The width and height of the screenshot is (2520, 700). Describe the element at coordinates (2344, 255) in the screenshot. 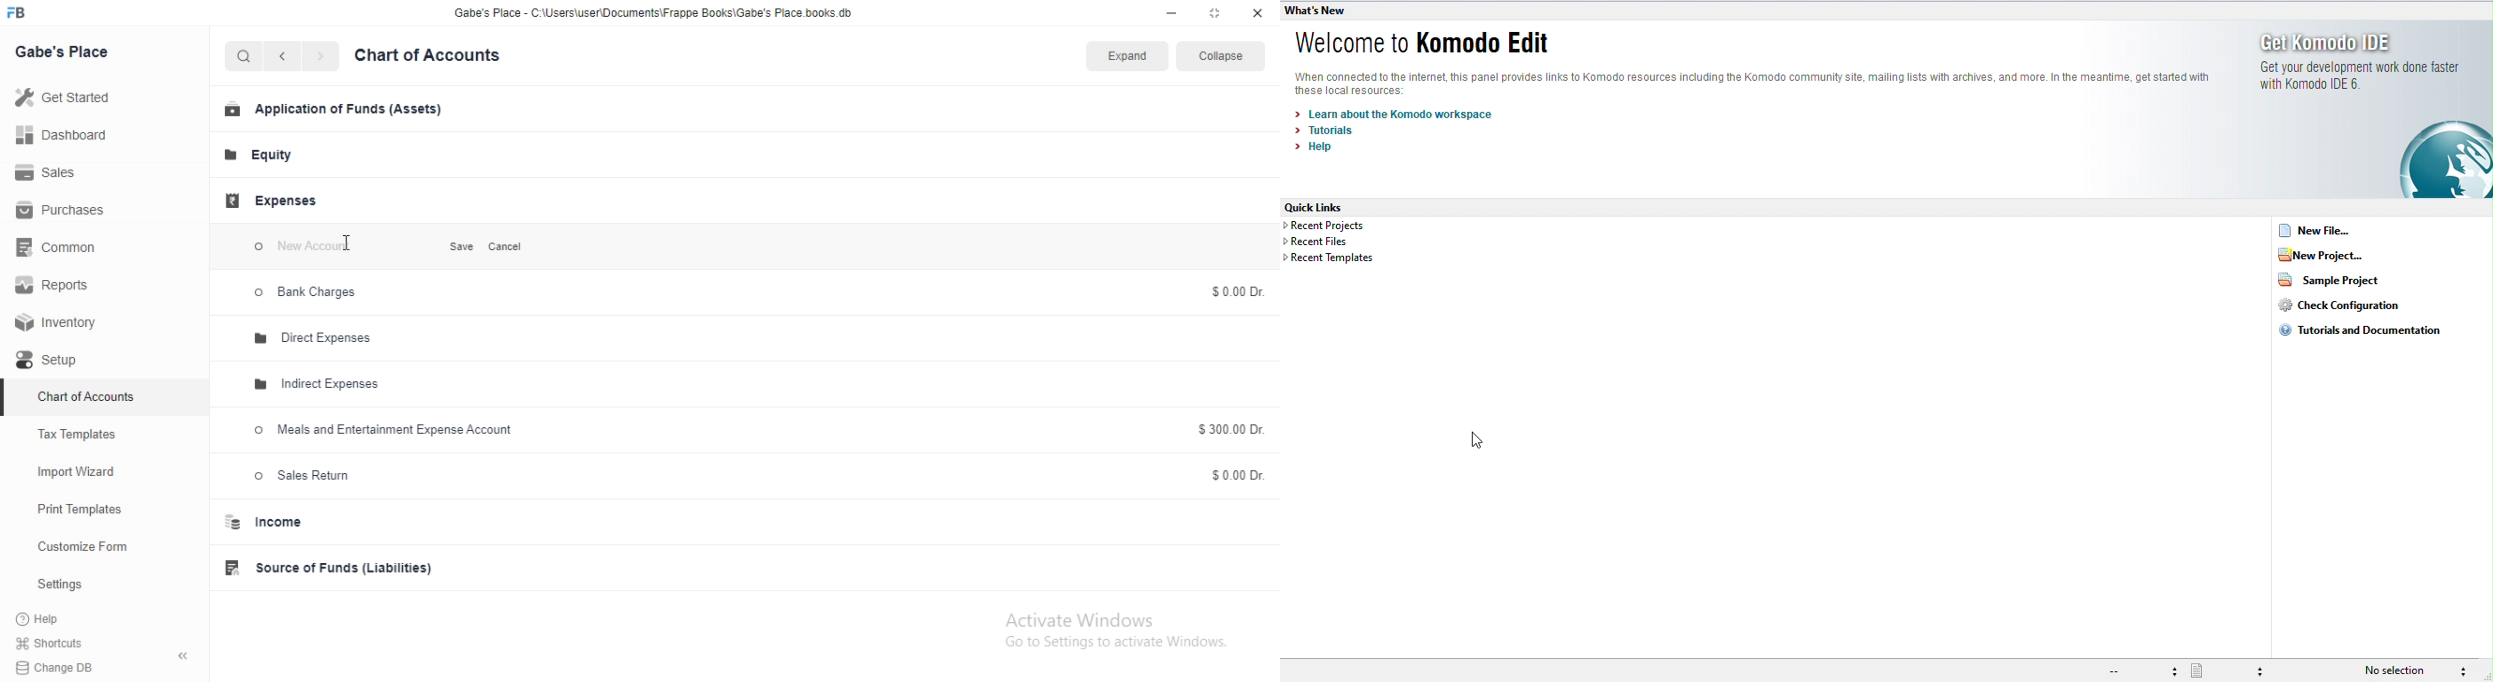

I see `new project` at that location.